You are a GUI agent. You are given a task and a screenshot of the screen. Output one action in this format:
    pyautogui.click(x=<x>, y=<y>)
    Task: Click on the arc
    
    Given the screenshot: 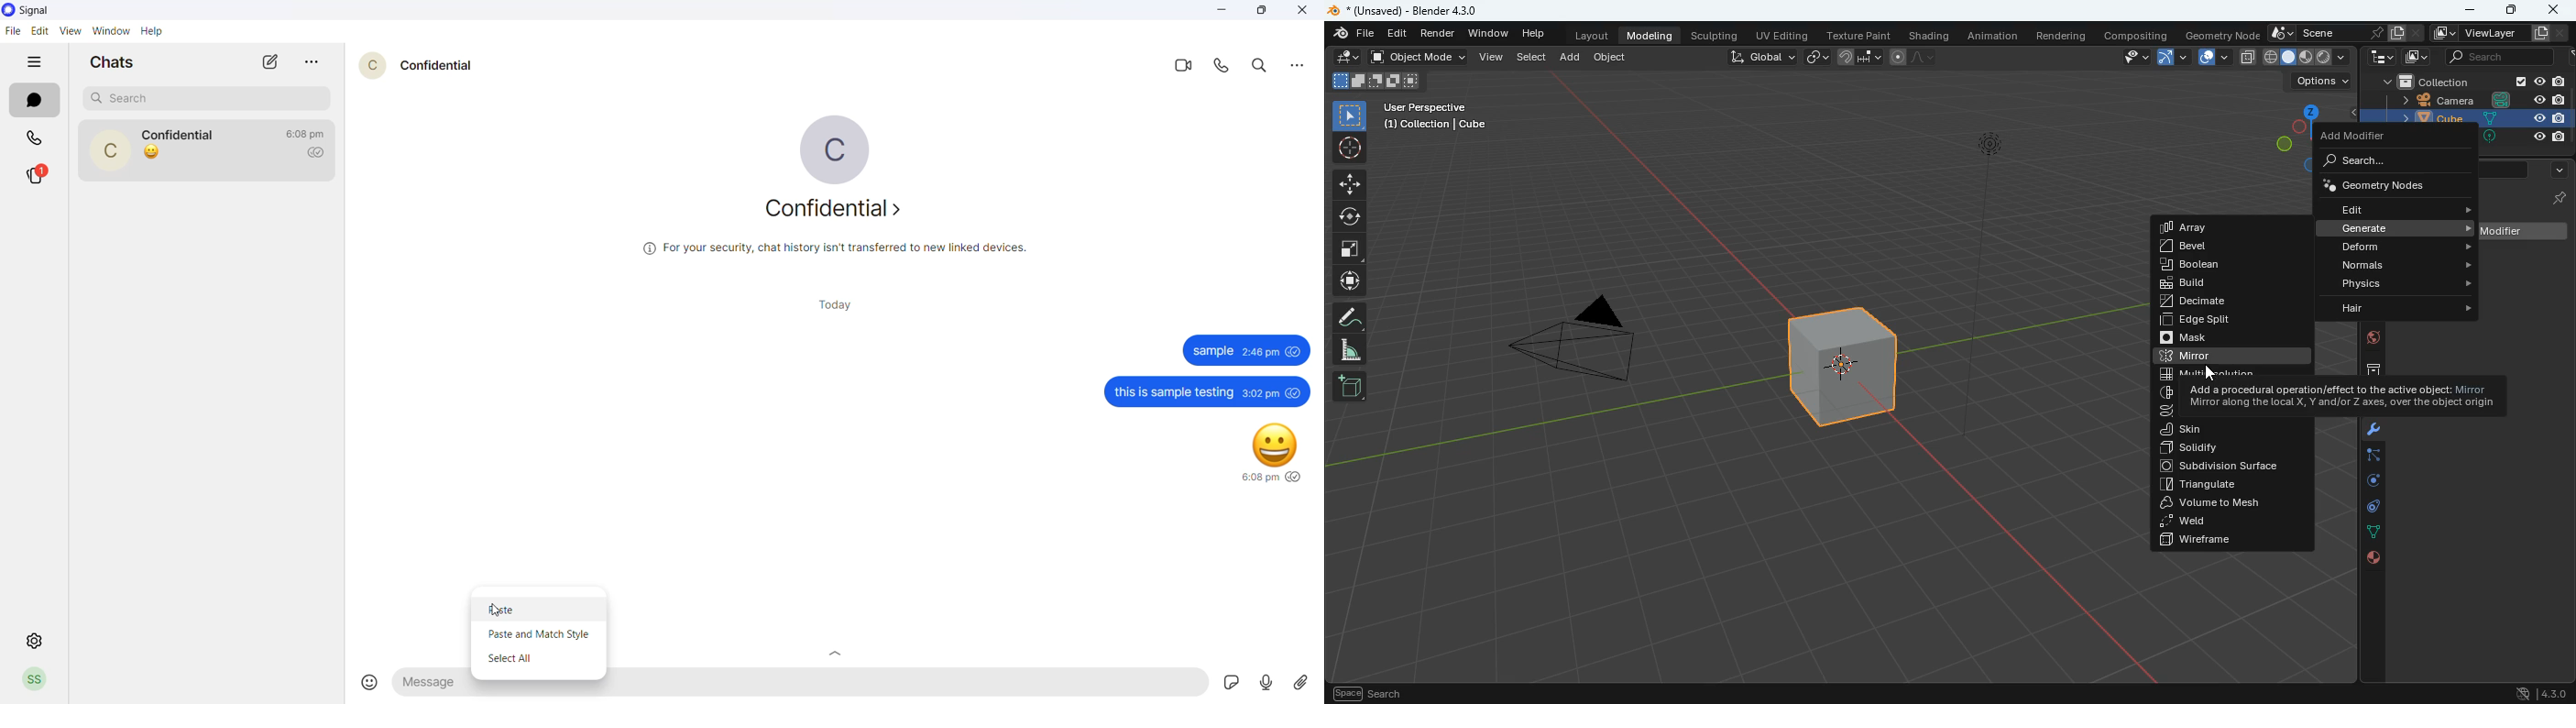 What is the action you would take?
    pyautogui.click(x=2172, y=57)
    